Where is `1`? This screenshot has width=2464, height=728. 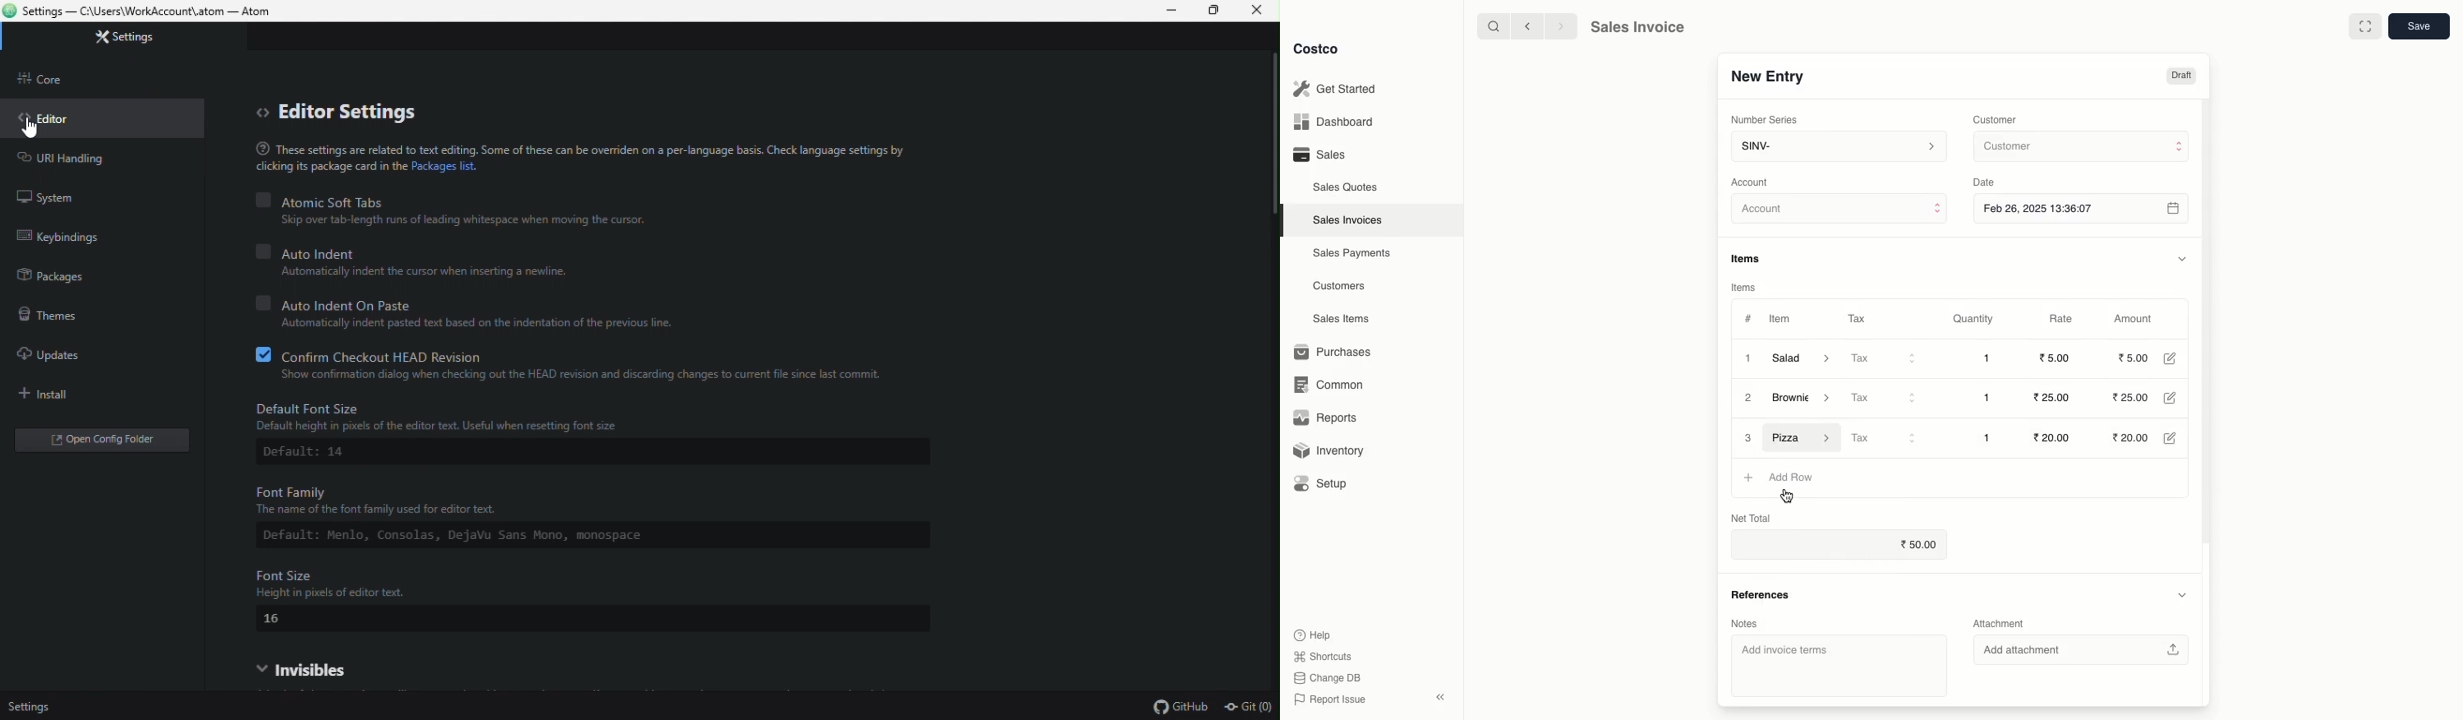
1 is located at coordinates (1987, 358).